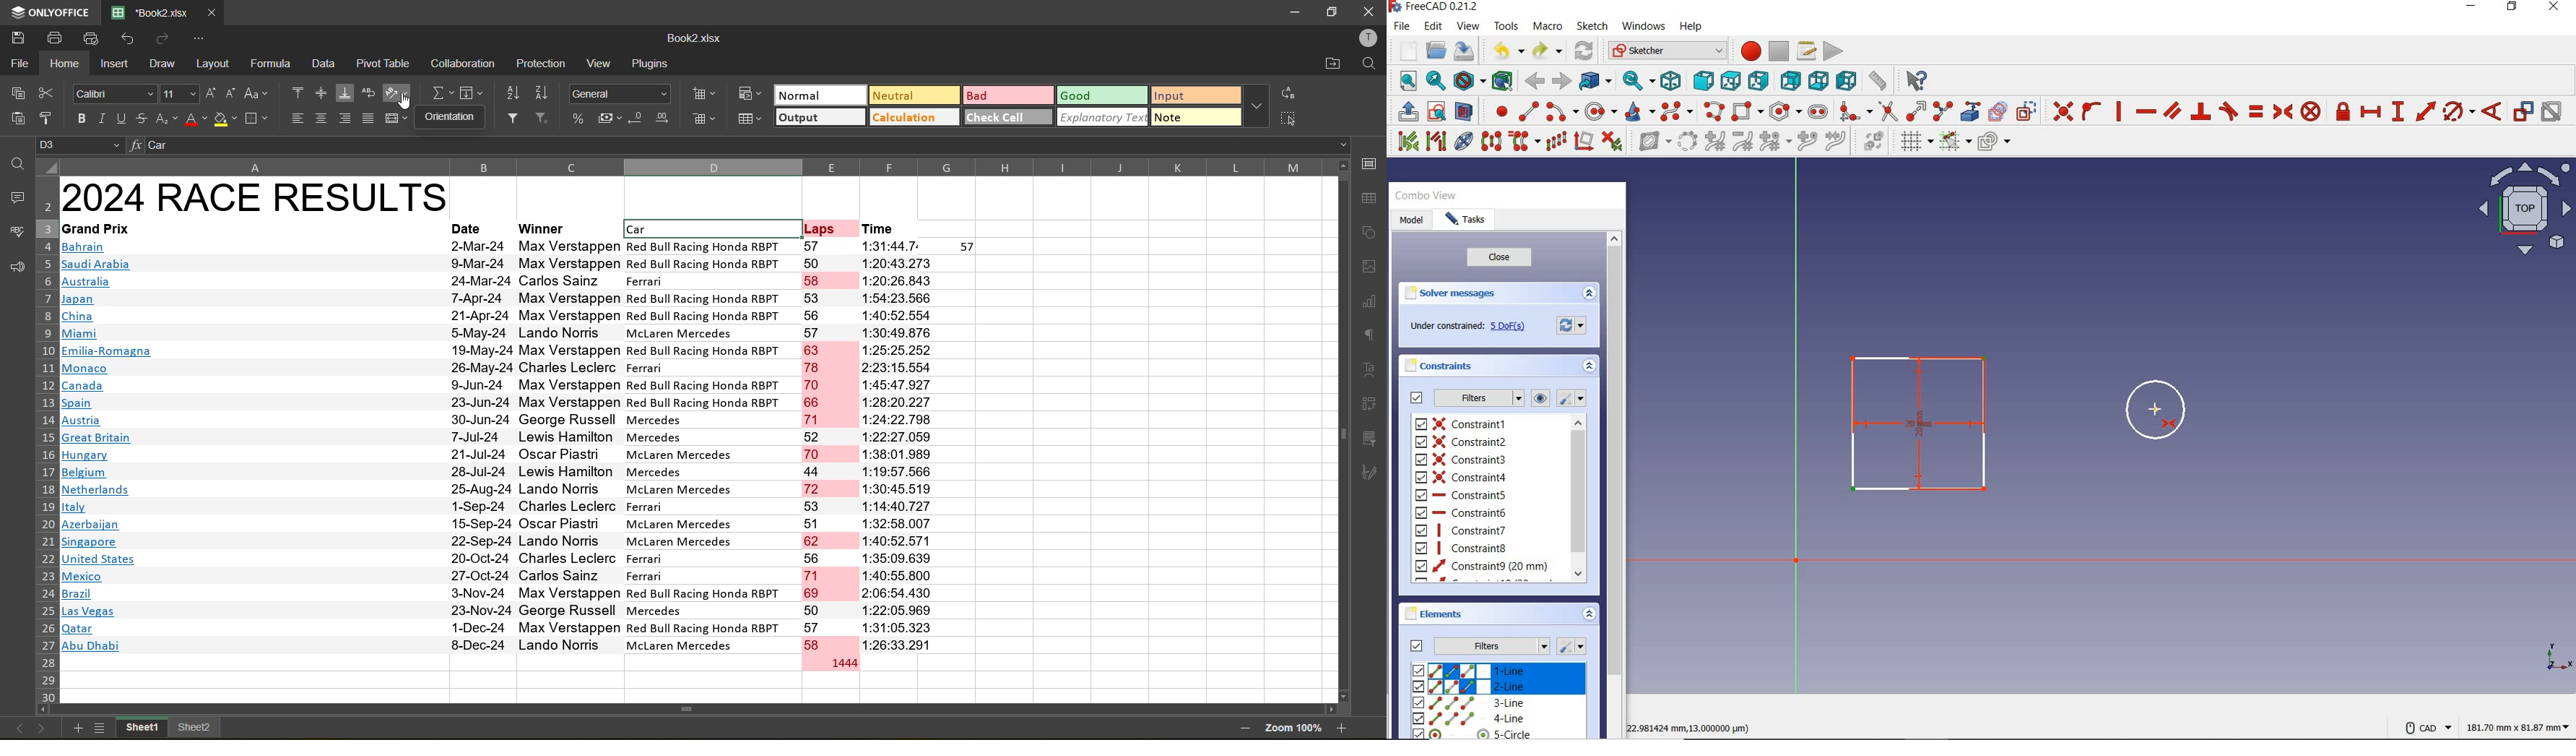  Describe the element at coordinates (155, 12) in the screenshot. I see `filename` at that location.